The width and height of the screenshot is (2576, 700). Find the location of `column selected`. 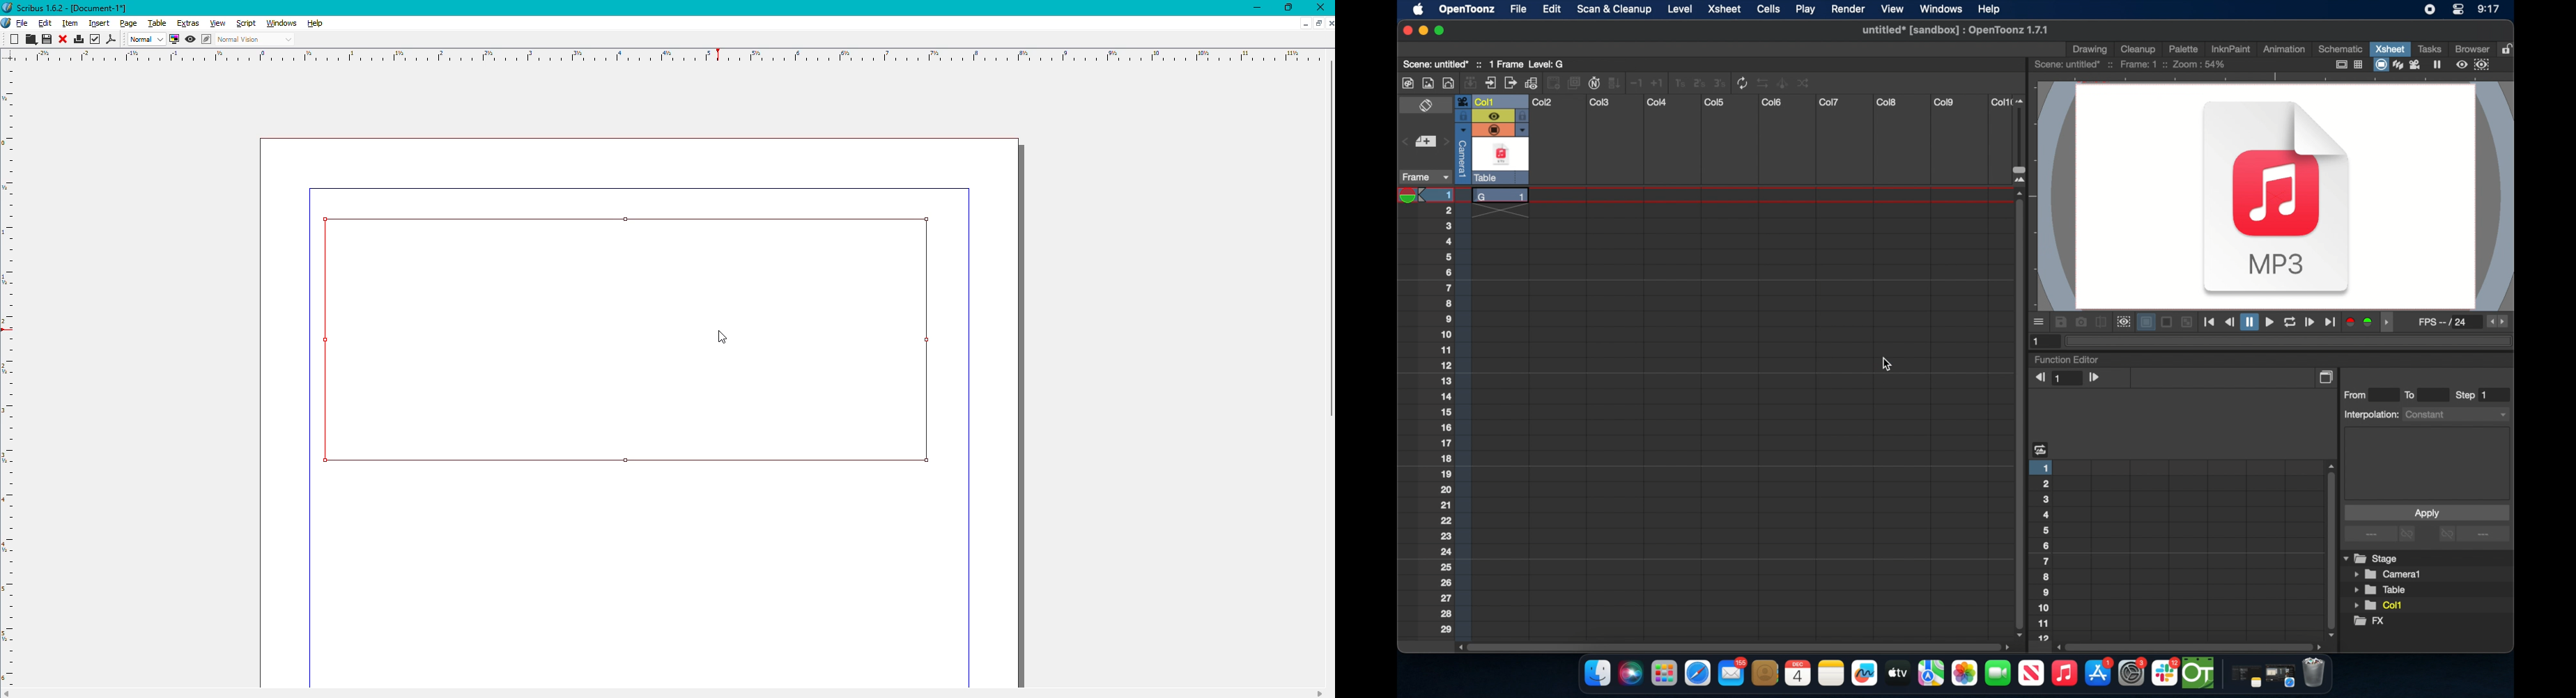

column selected is located at coordinates (1459, 139).